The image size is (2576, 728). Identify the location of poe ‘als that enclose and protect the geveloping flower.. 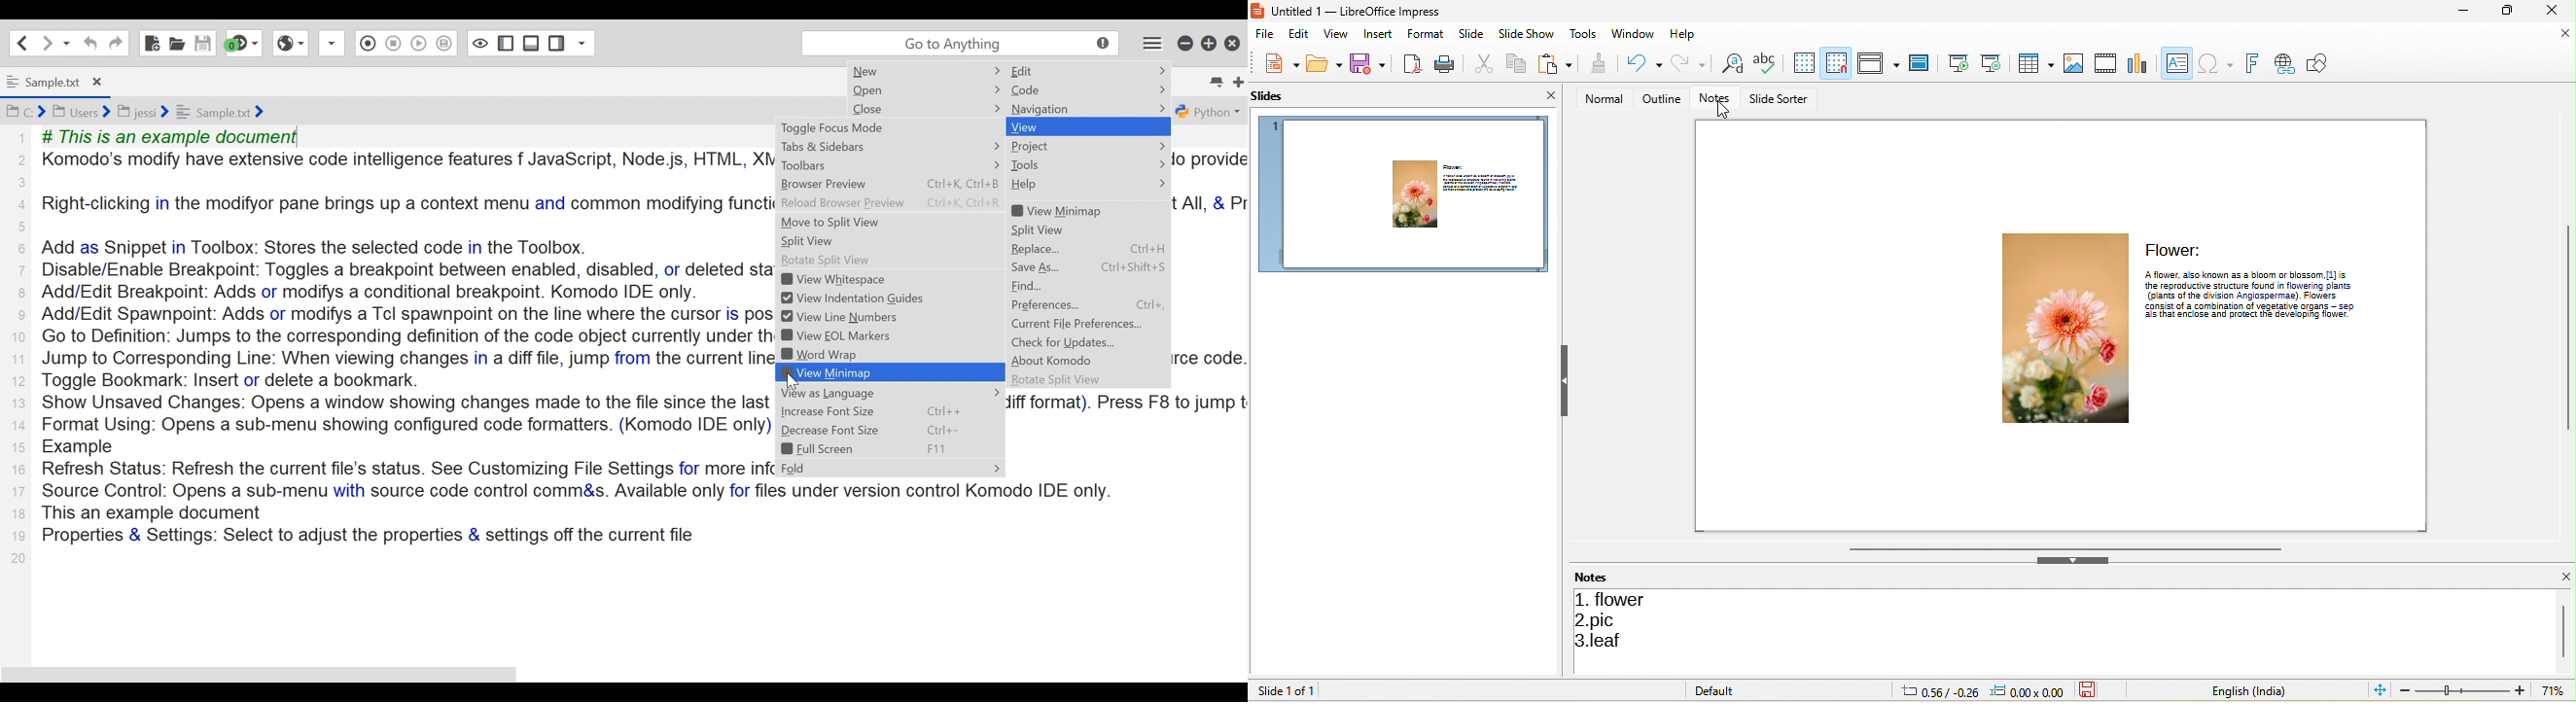
(2246, 316).